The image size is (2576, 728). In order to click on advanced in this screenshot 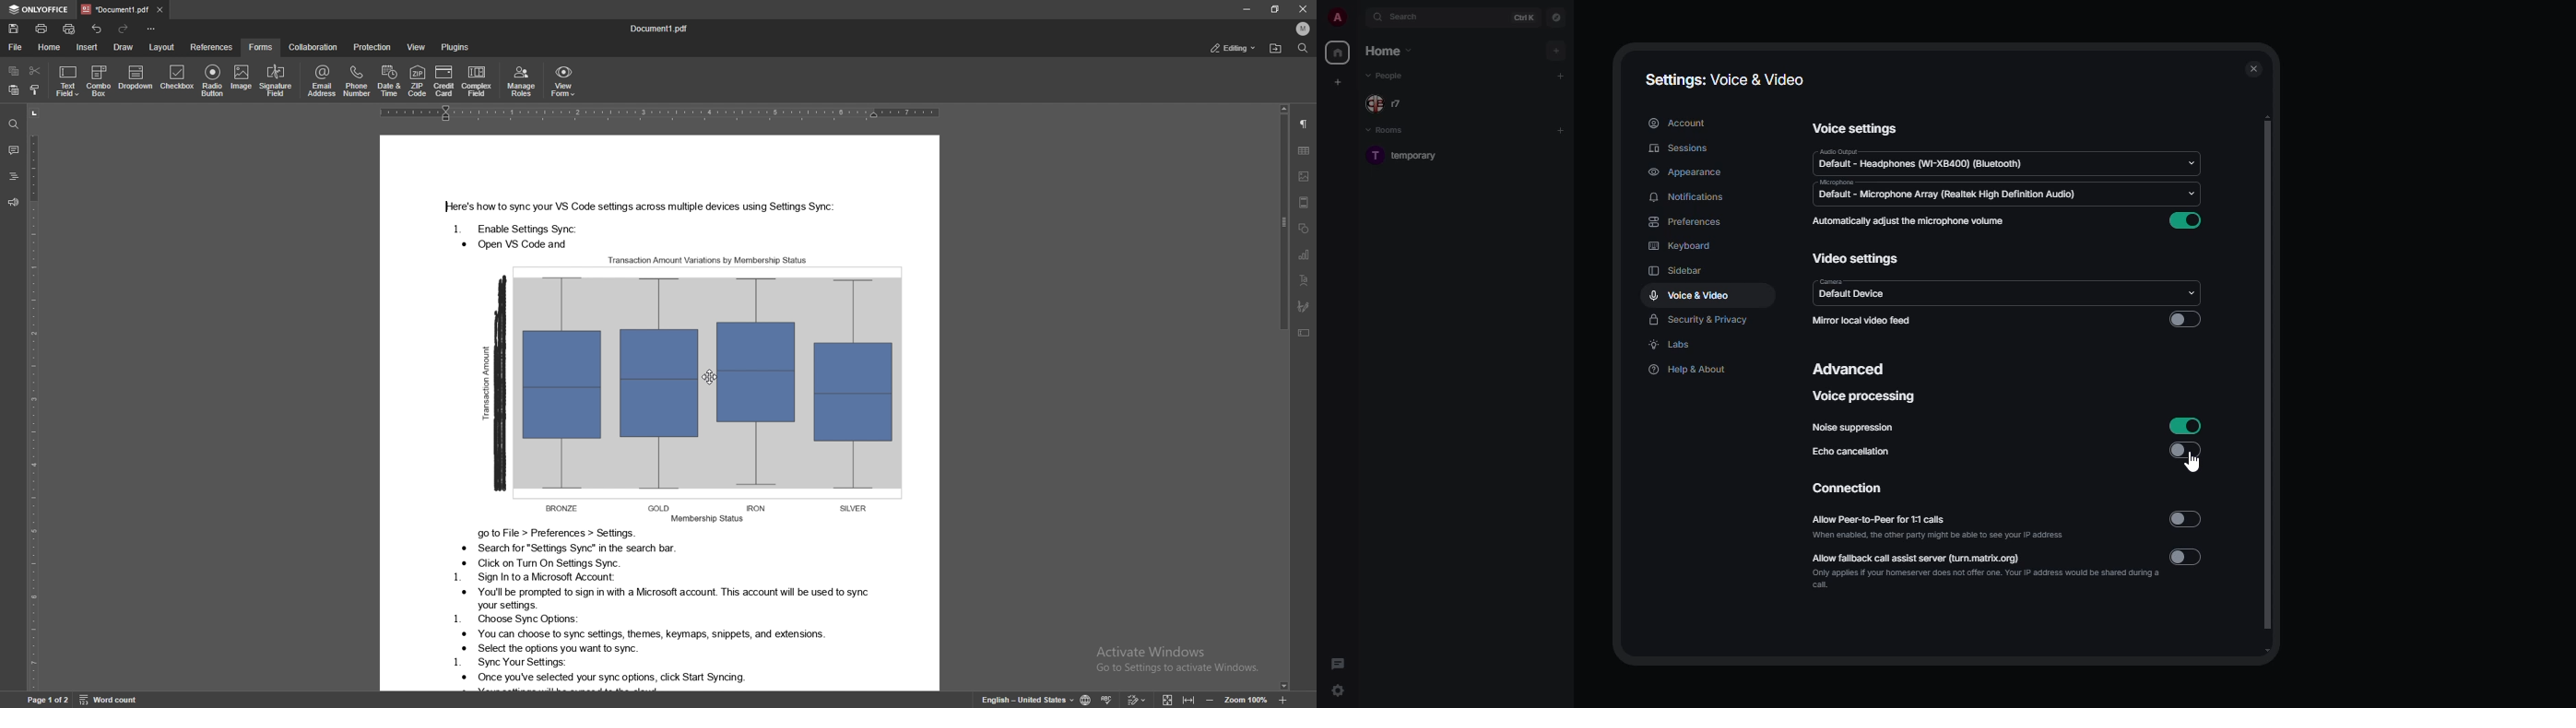, I will do `click(1852, 371)`.